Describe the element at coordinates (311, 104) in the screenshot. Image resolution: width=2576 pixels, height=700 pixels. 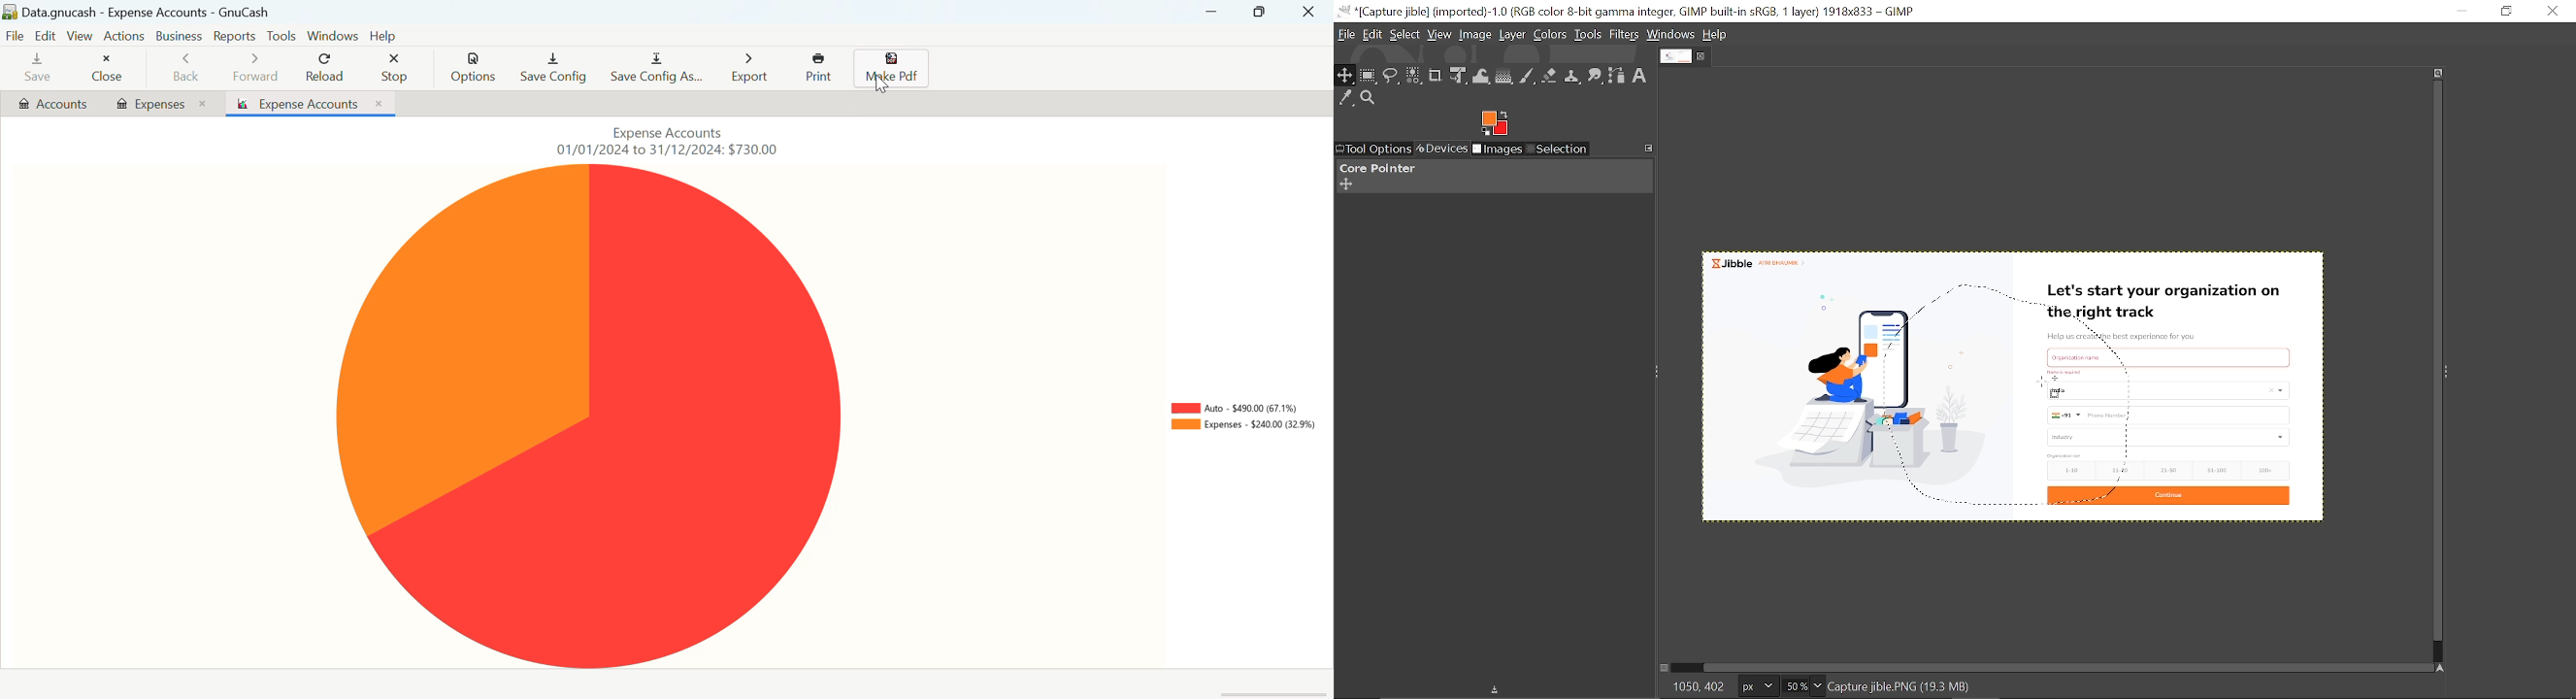
I see `Expense Accounts Piechart Tab` at that location.